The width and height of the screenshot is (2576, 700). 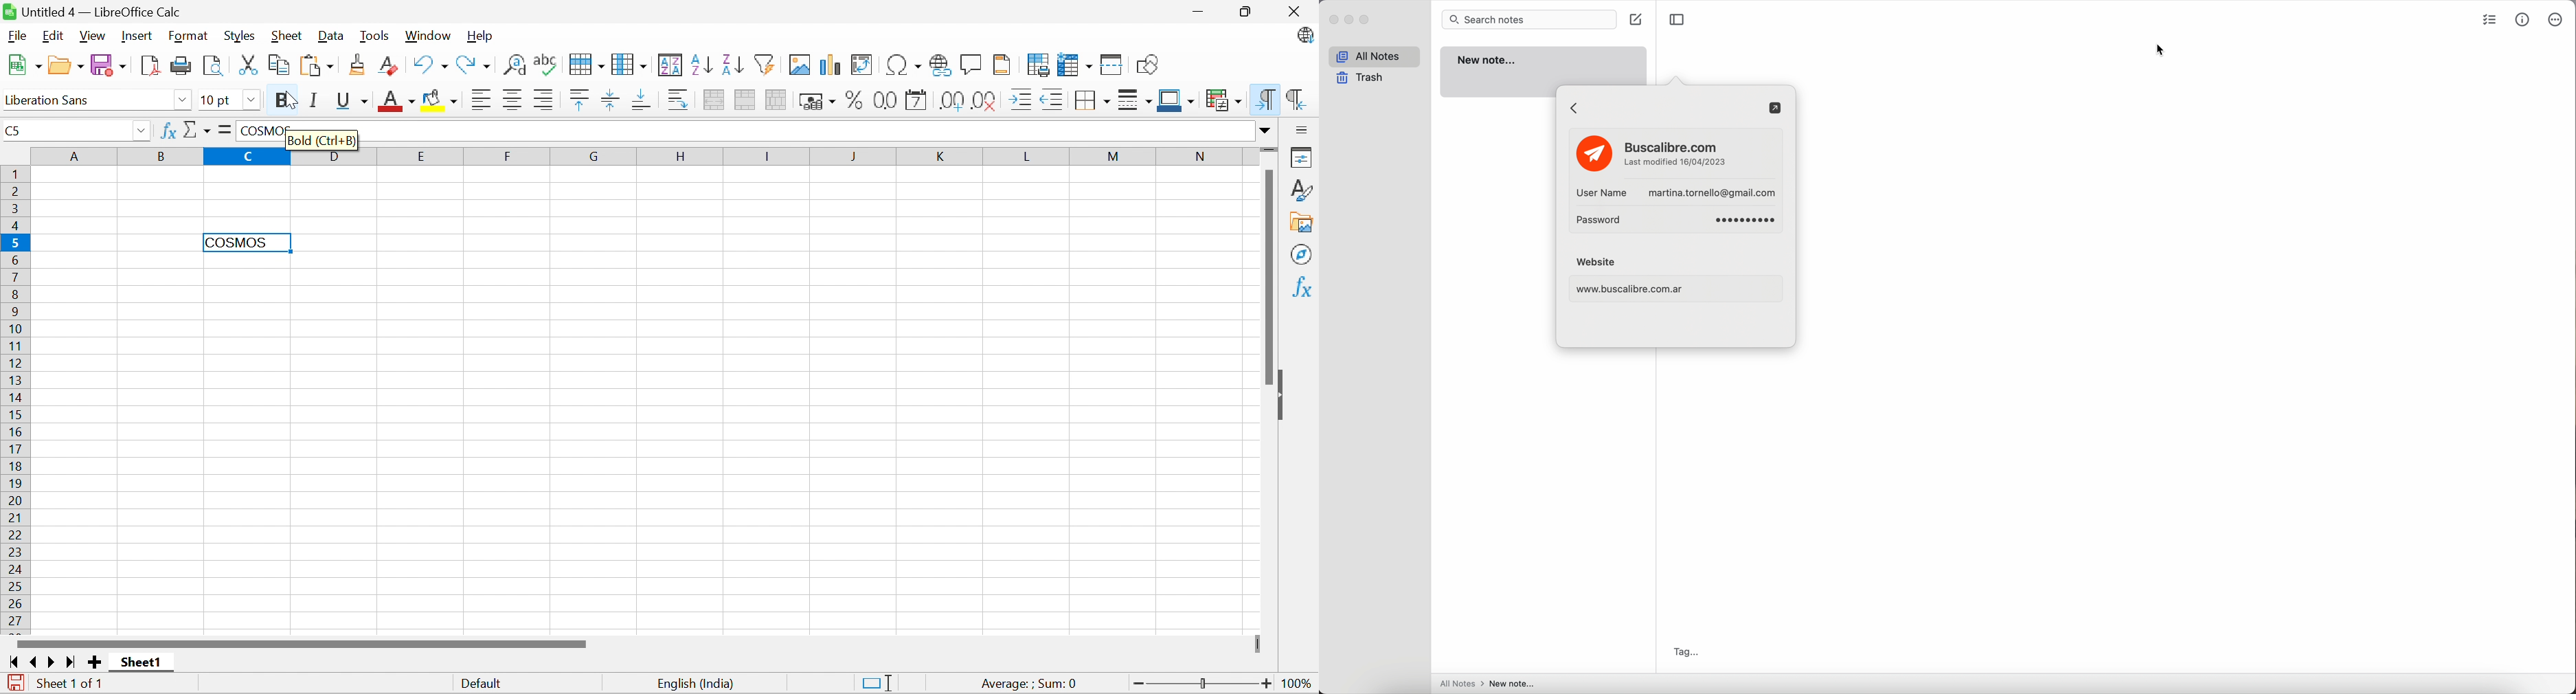 I want to click on The Document has modified. Click to save the document., so click(x=14, y=683).